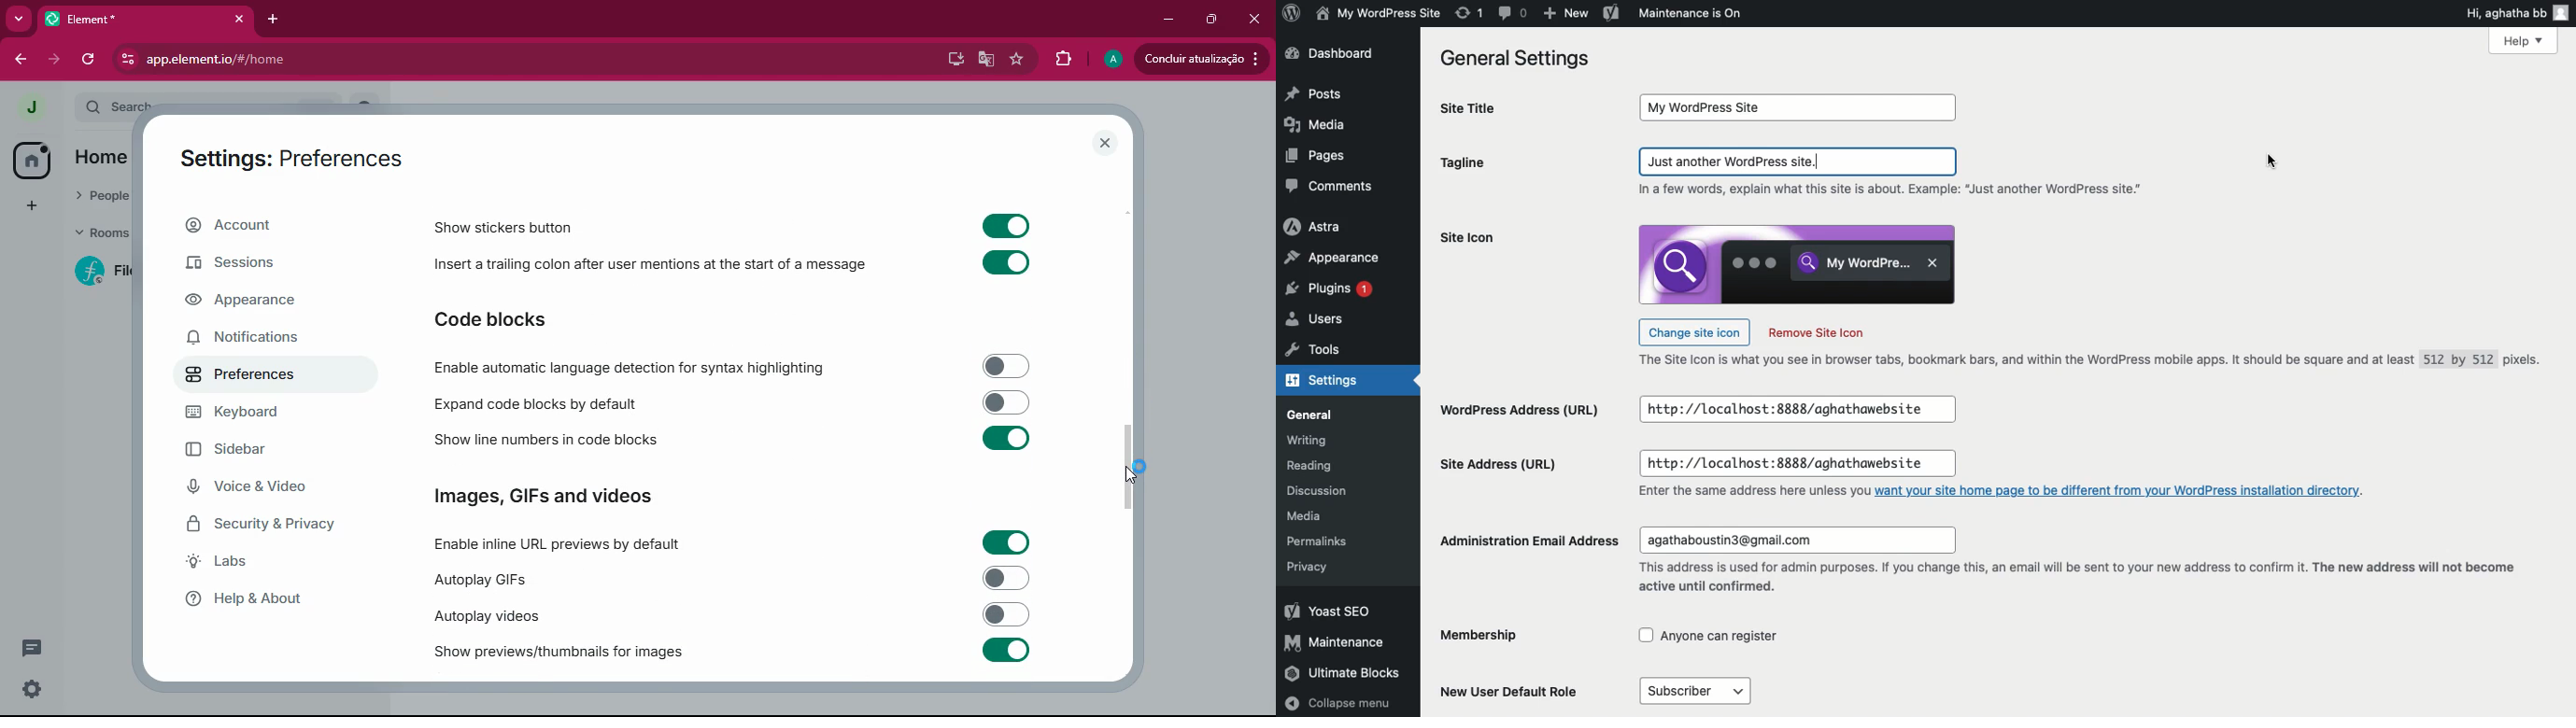 The width and height of the screenshot is (2576, 728). What do you see at coordinates (1061, 61) in the screenshot?
I see `extensions` at bounding box center [1061, 61].